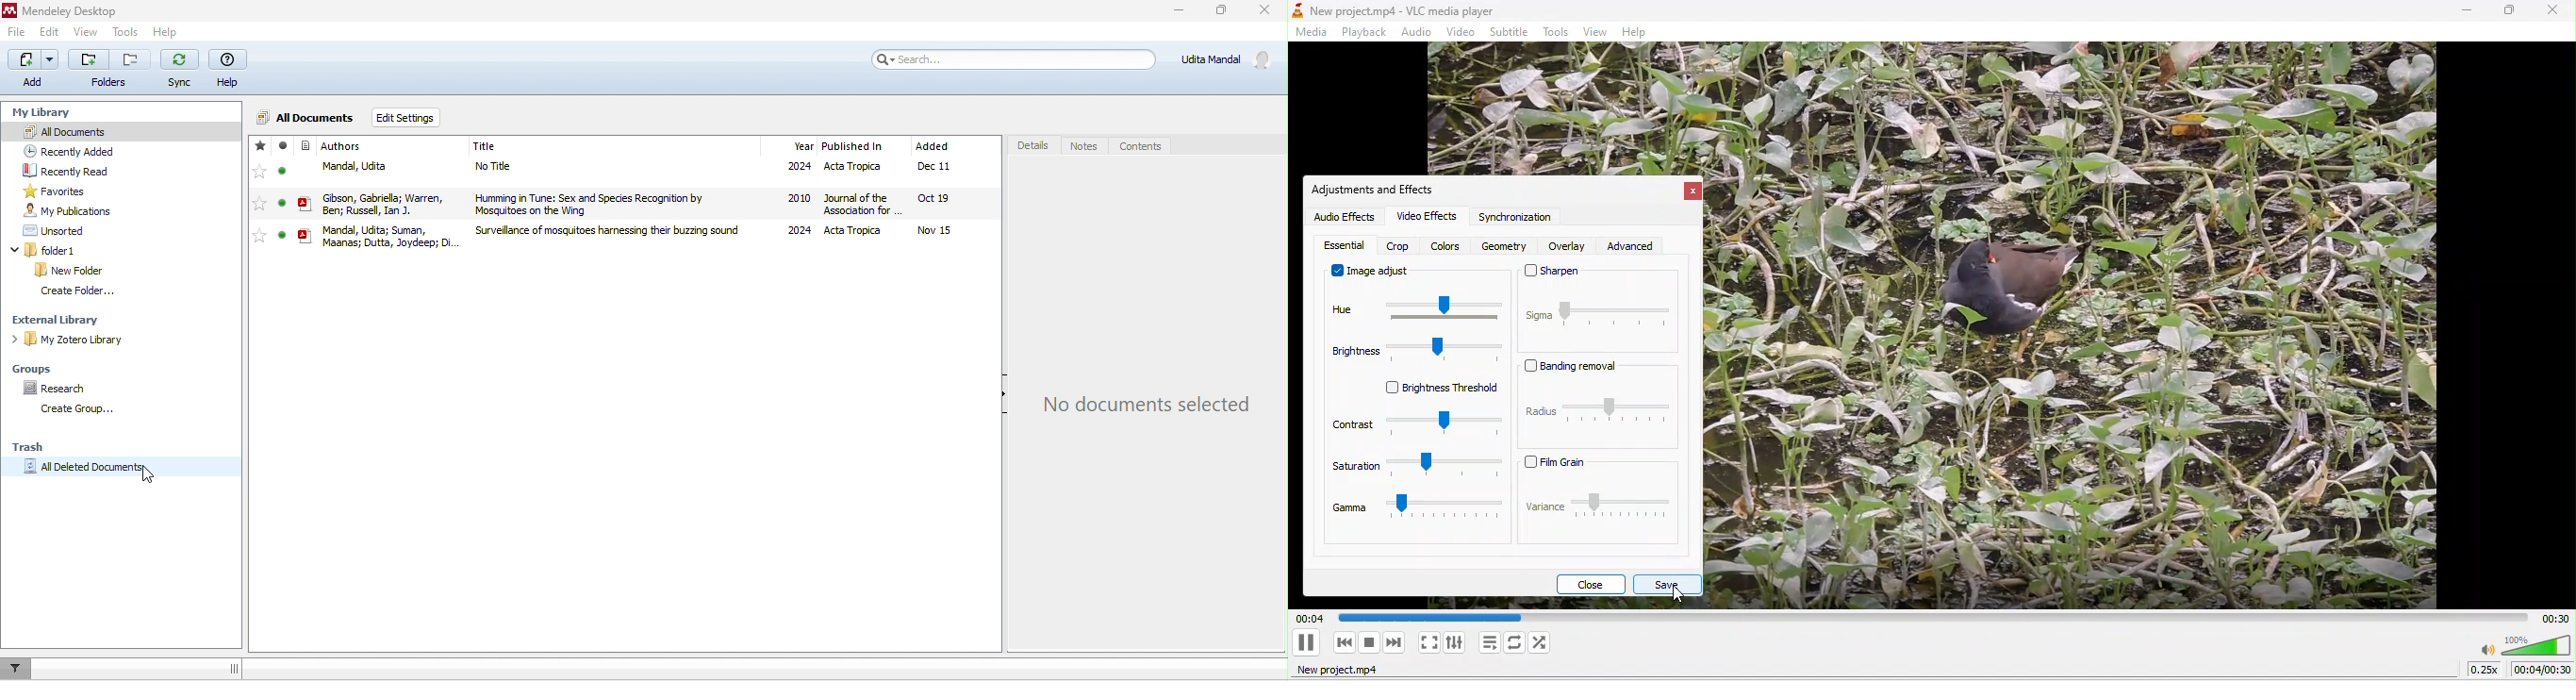 This screenshot has height=700, width=2576. I want to click on view, so click(85, 33).